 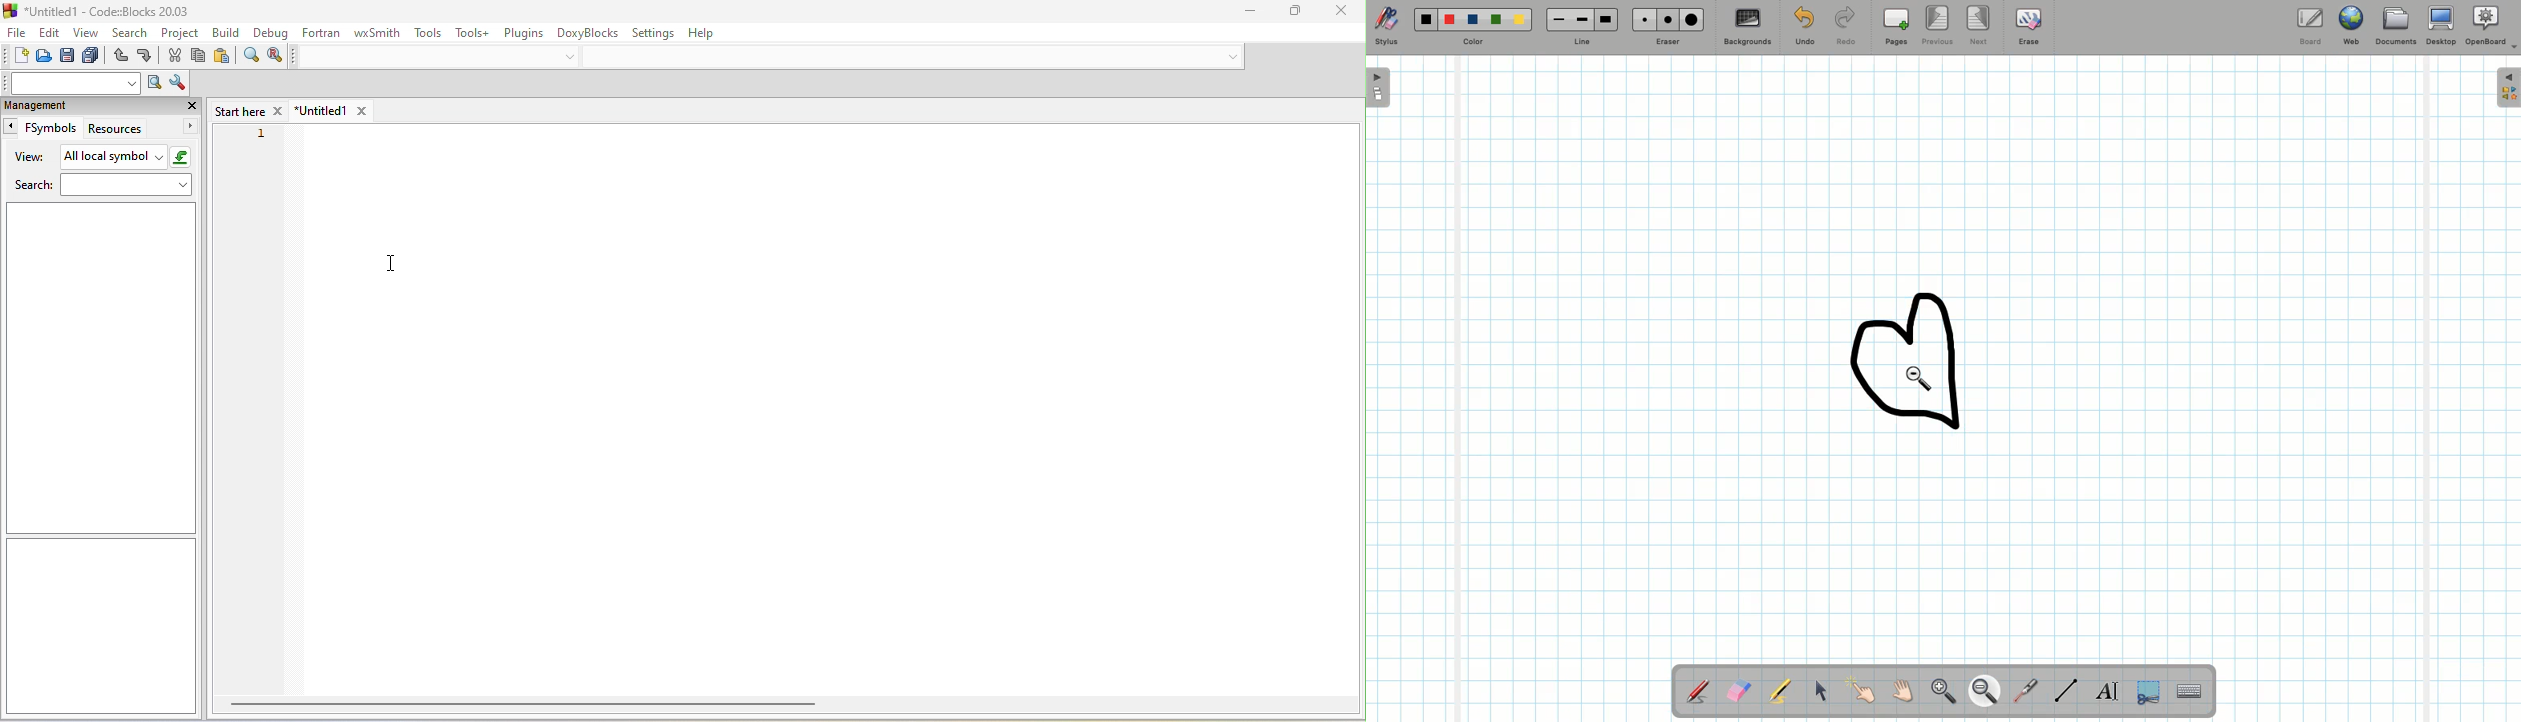 I want to click on new, so click(x=16, y=57).